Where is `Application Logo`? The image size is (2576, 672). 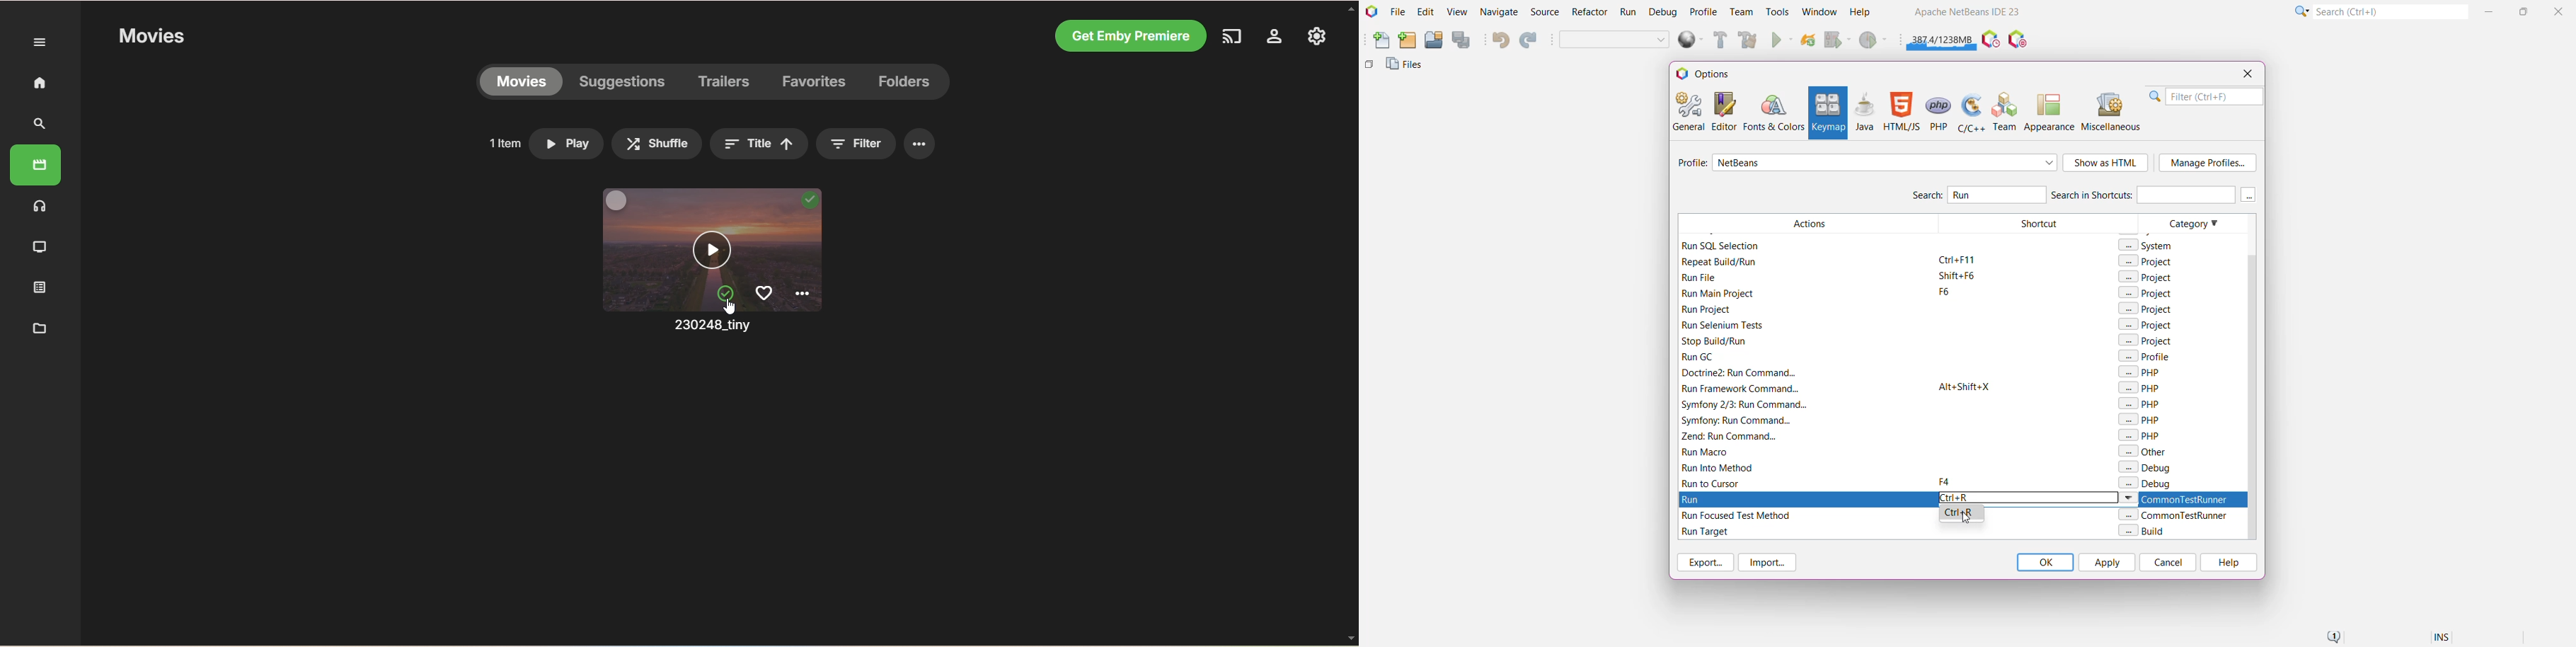 Application Logo is located at coordinates (1370, 12).